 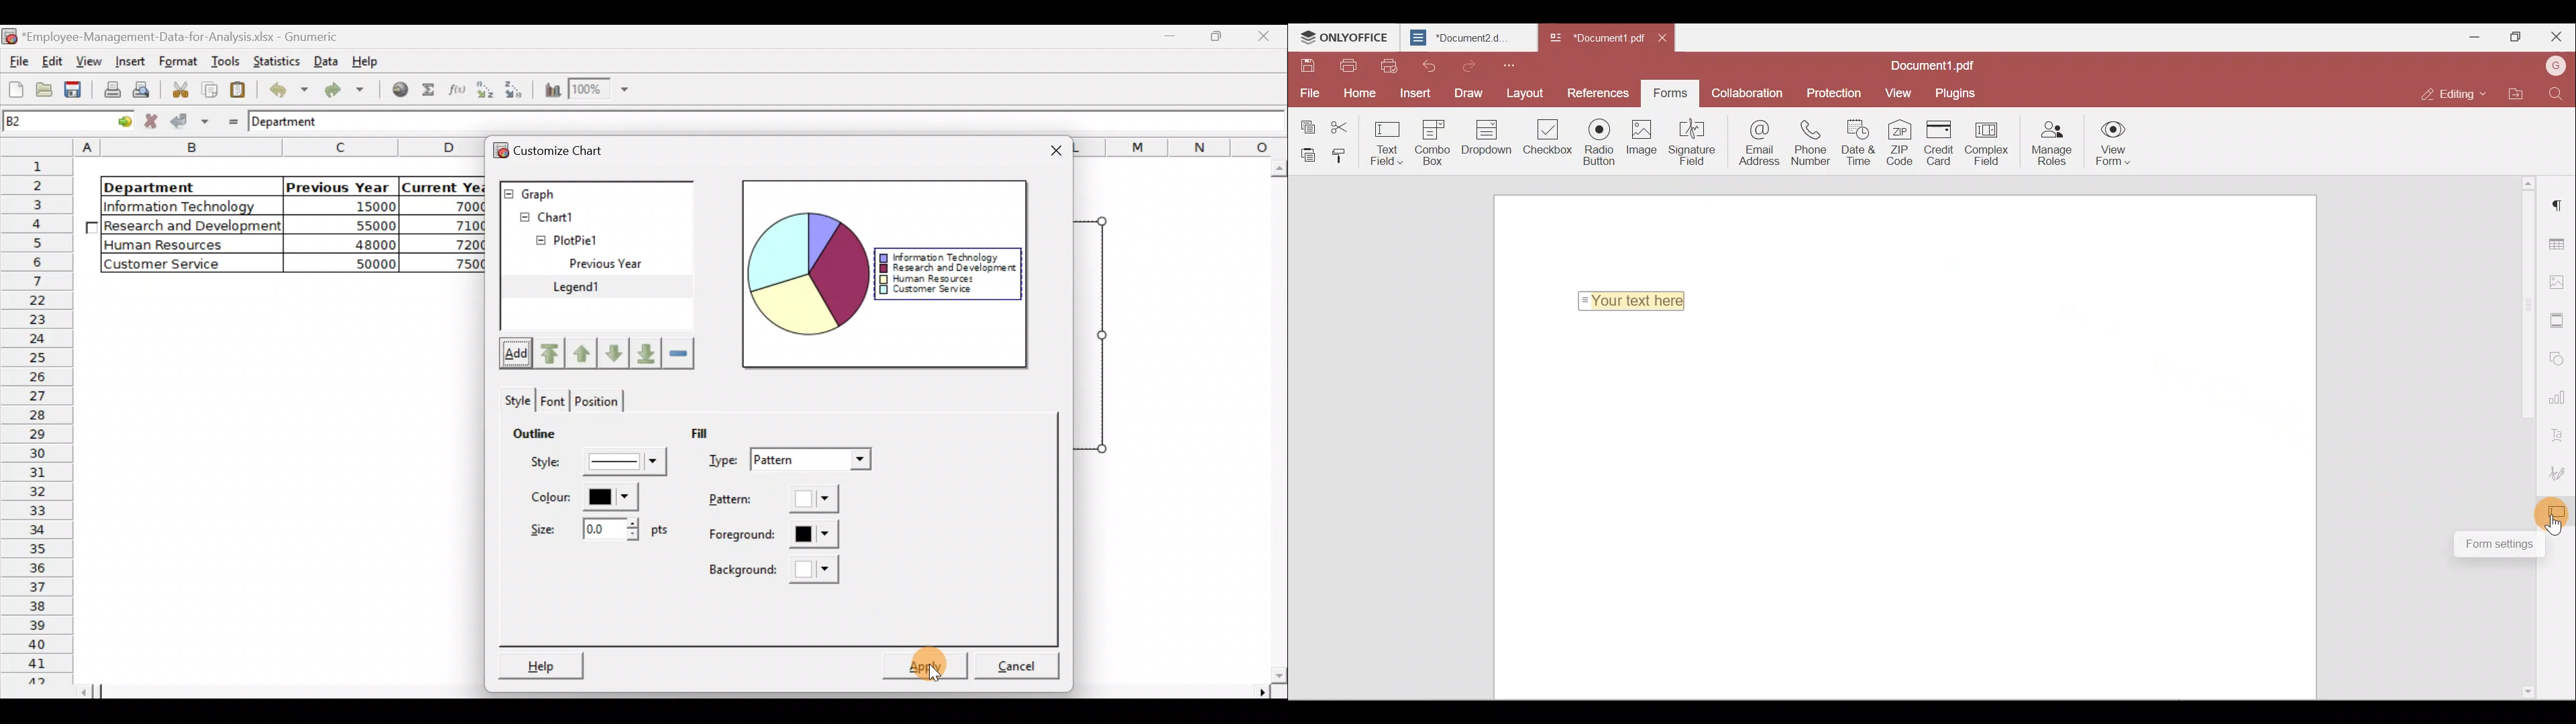 I want to click on Insert, so click(x=129, y=60).